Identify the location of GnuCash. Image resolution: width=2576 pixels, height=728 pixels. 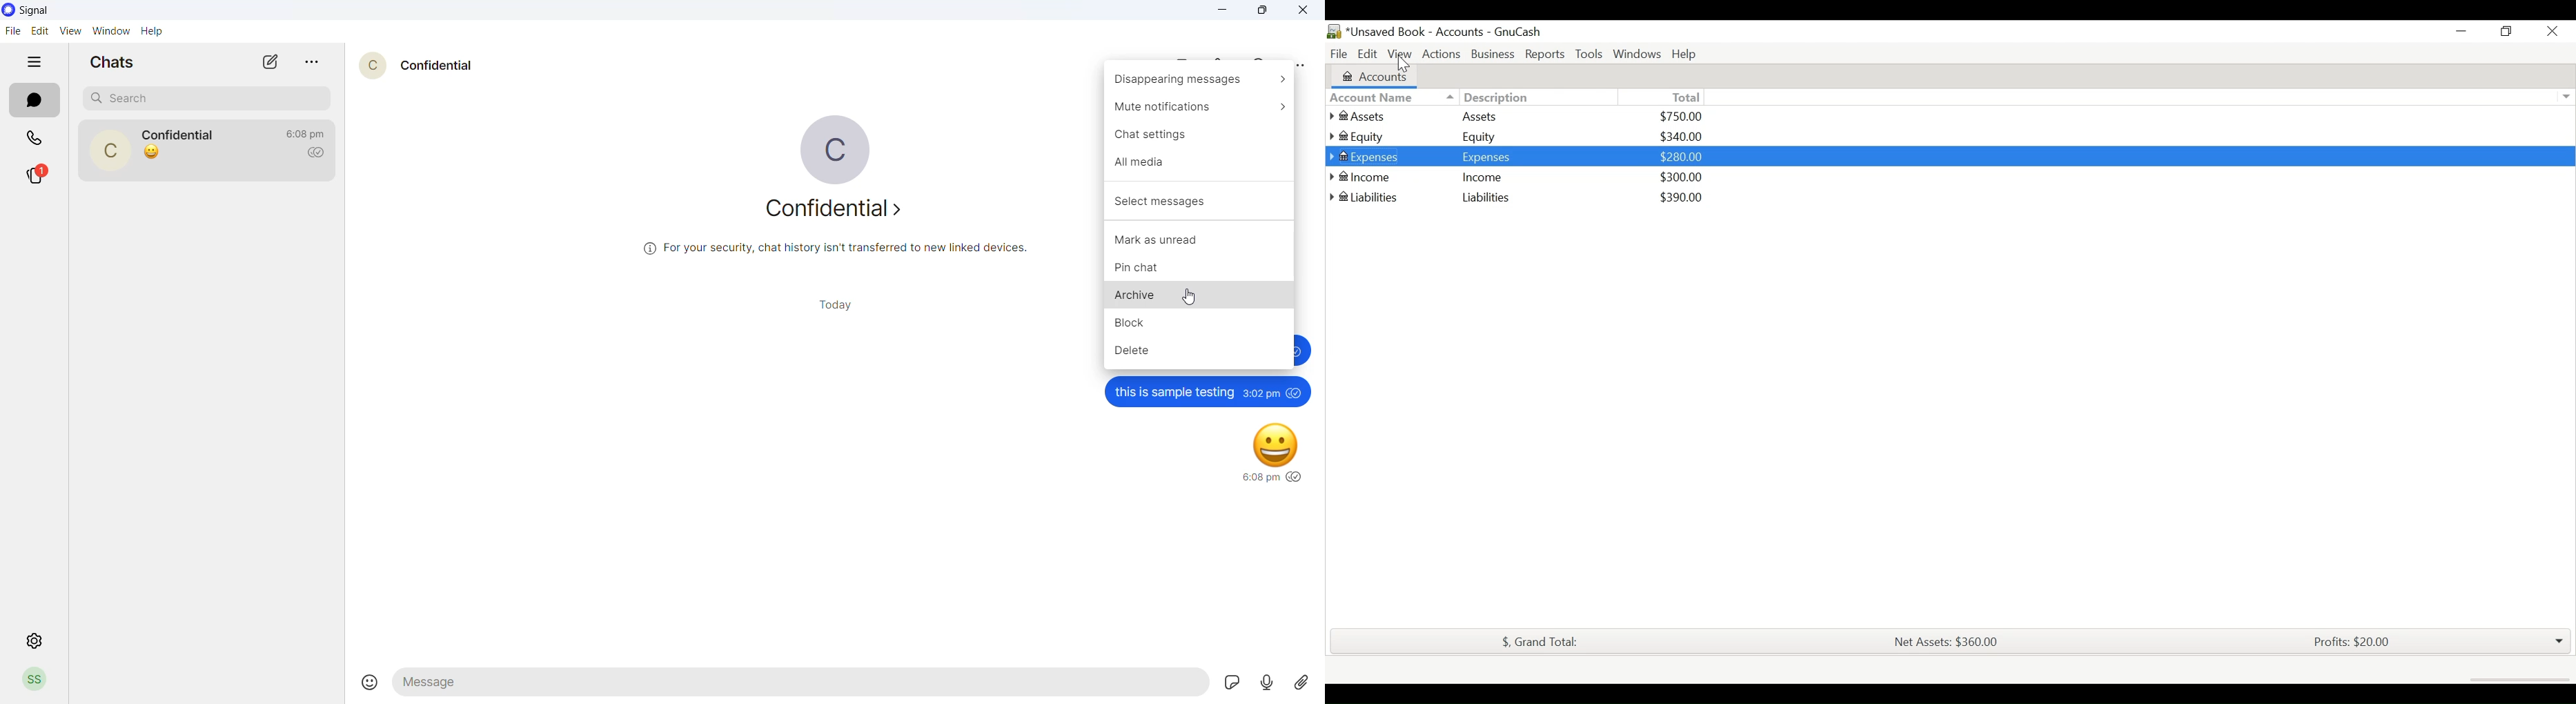
(1521, 33).